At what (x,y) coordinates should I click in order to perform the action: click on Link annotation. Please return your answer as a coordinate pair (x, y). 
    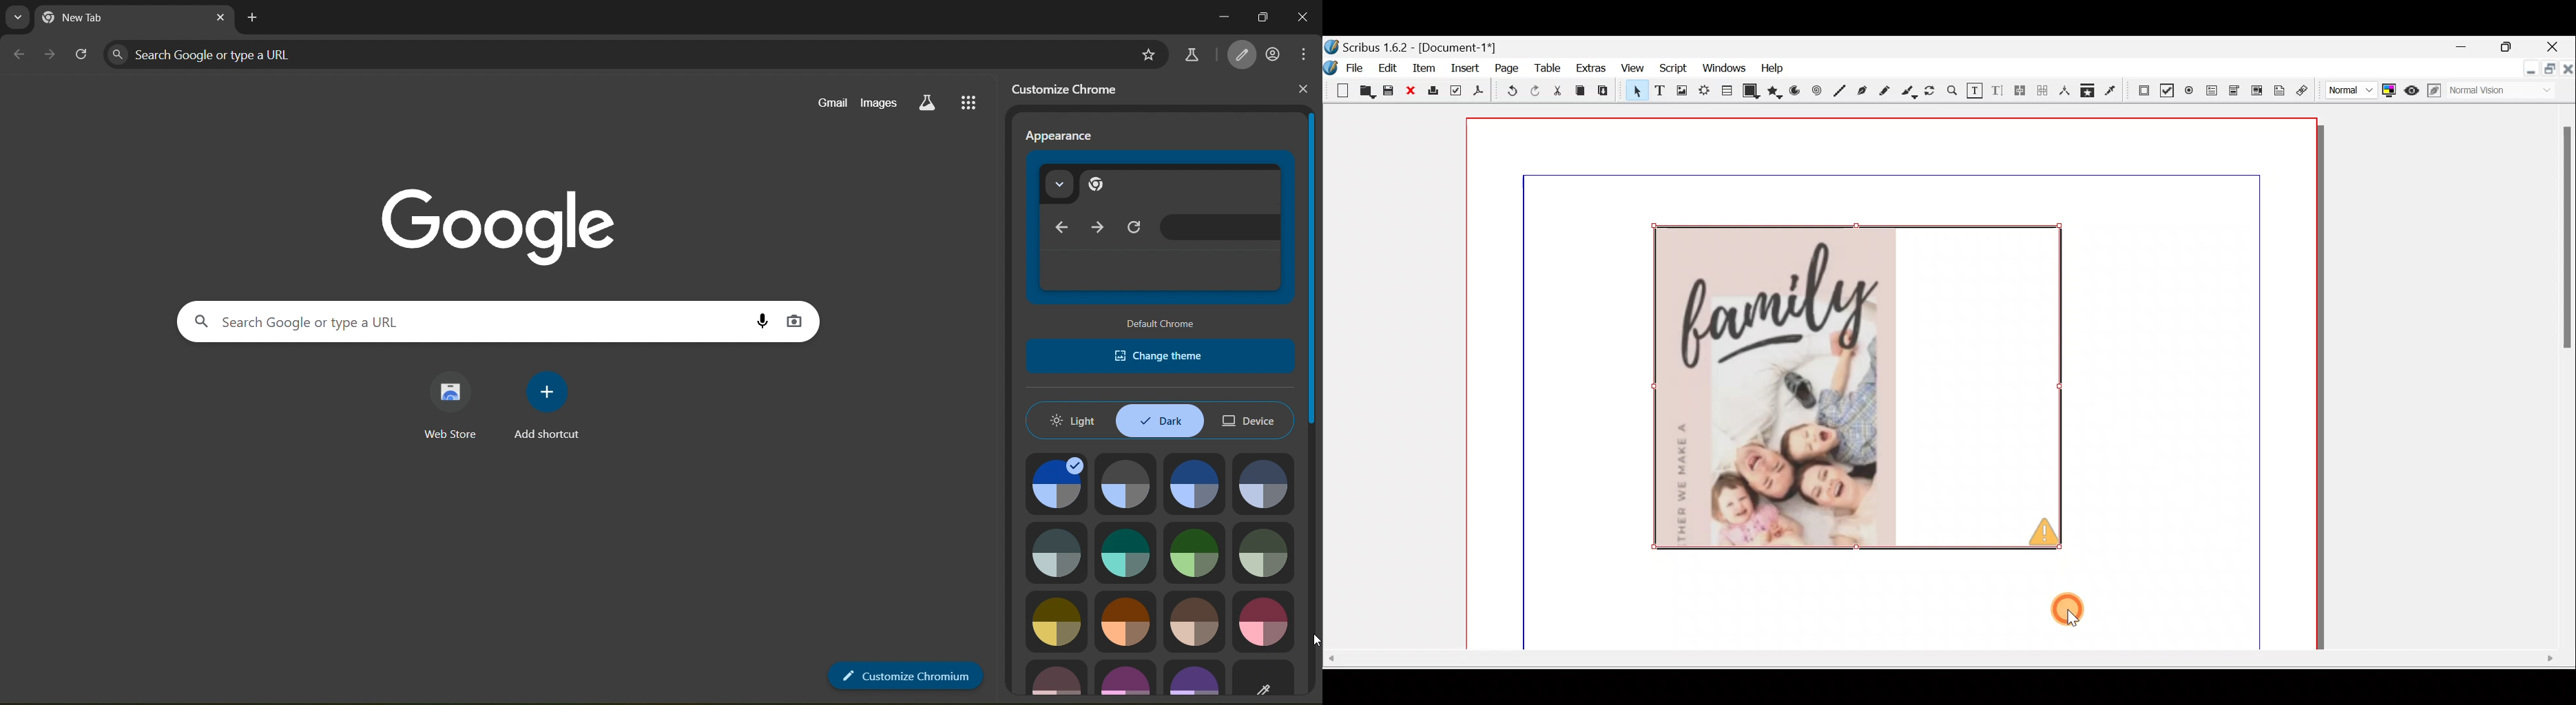
    Looking at the image, I should click on (2304, 91).